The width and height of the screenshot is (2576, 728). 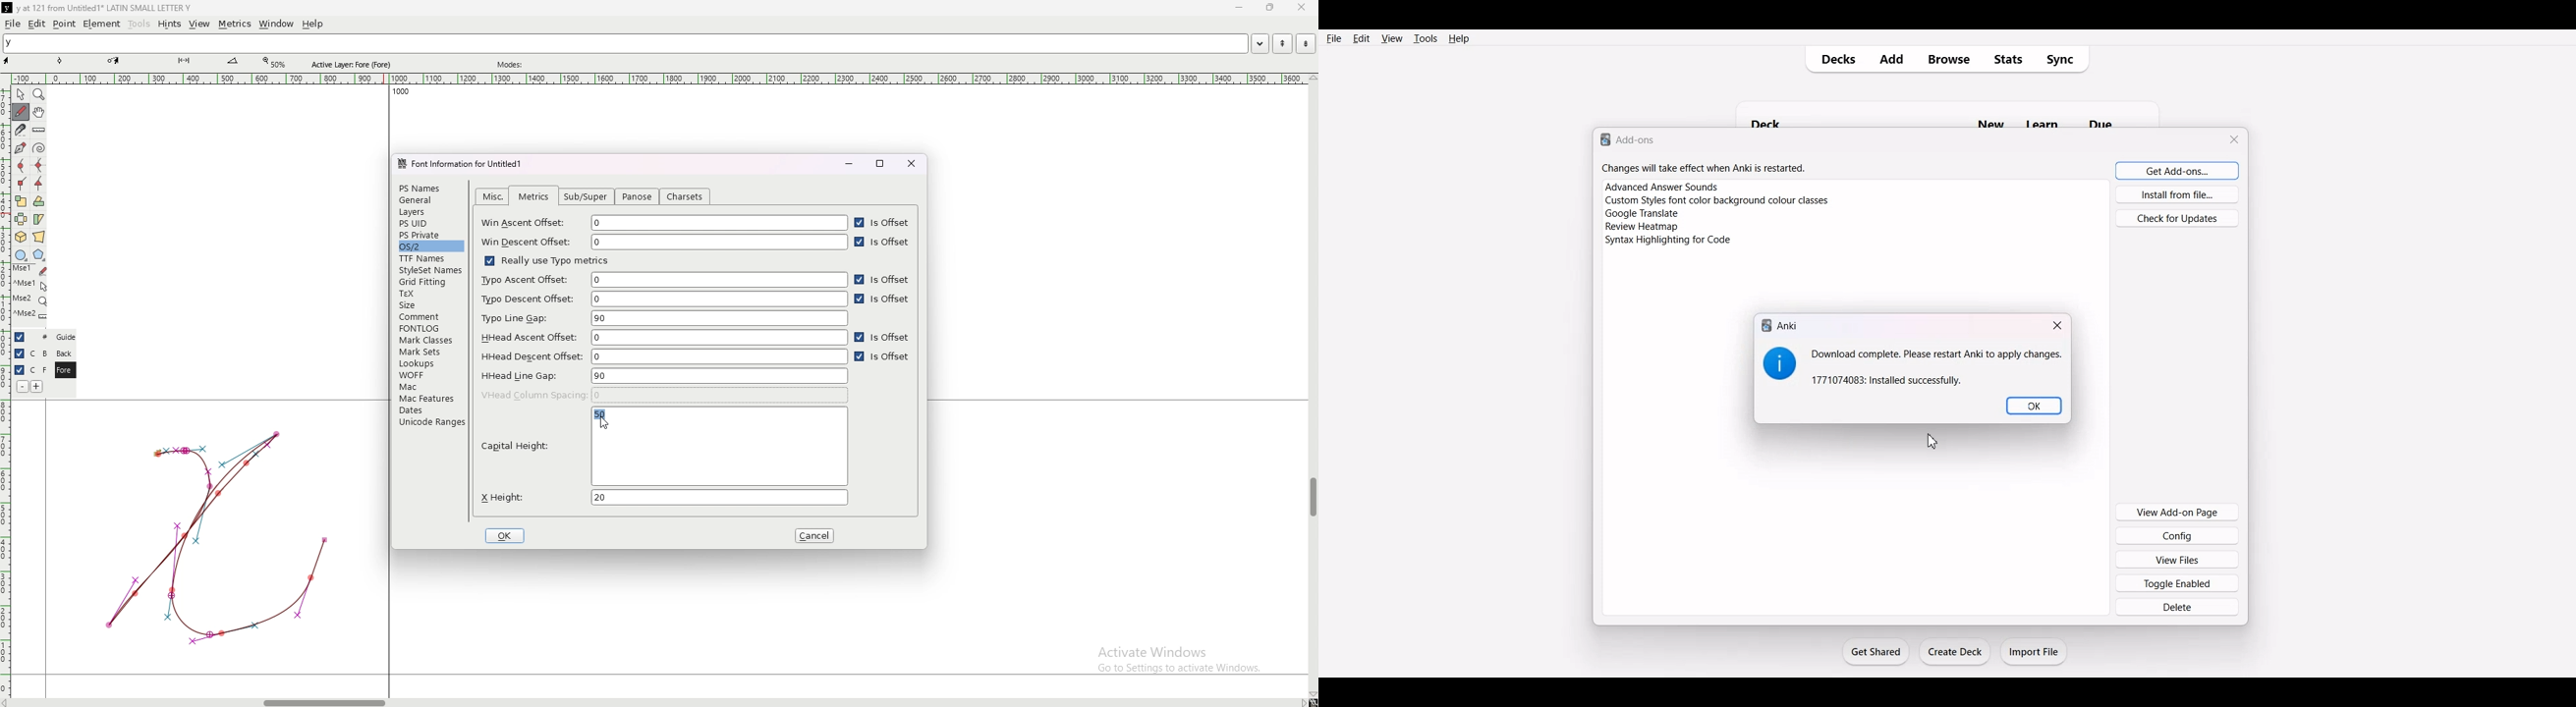 I want to click on os/2, so click(x=430, y=246).